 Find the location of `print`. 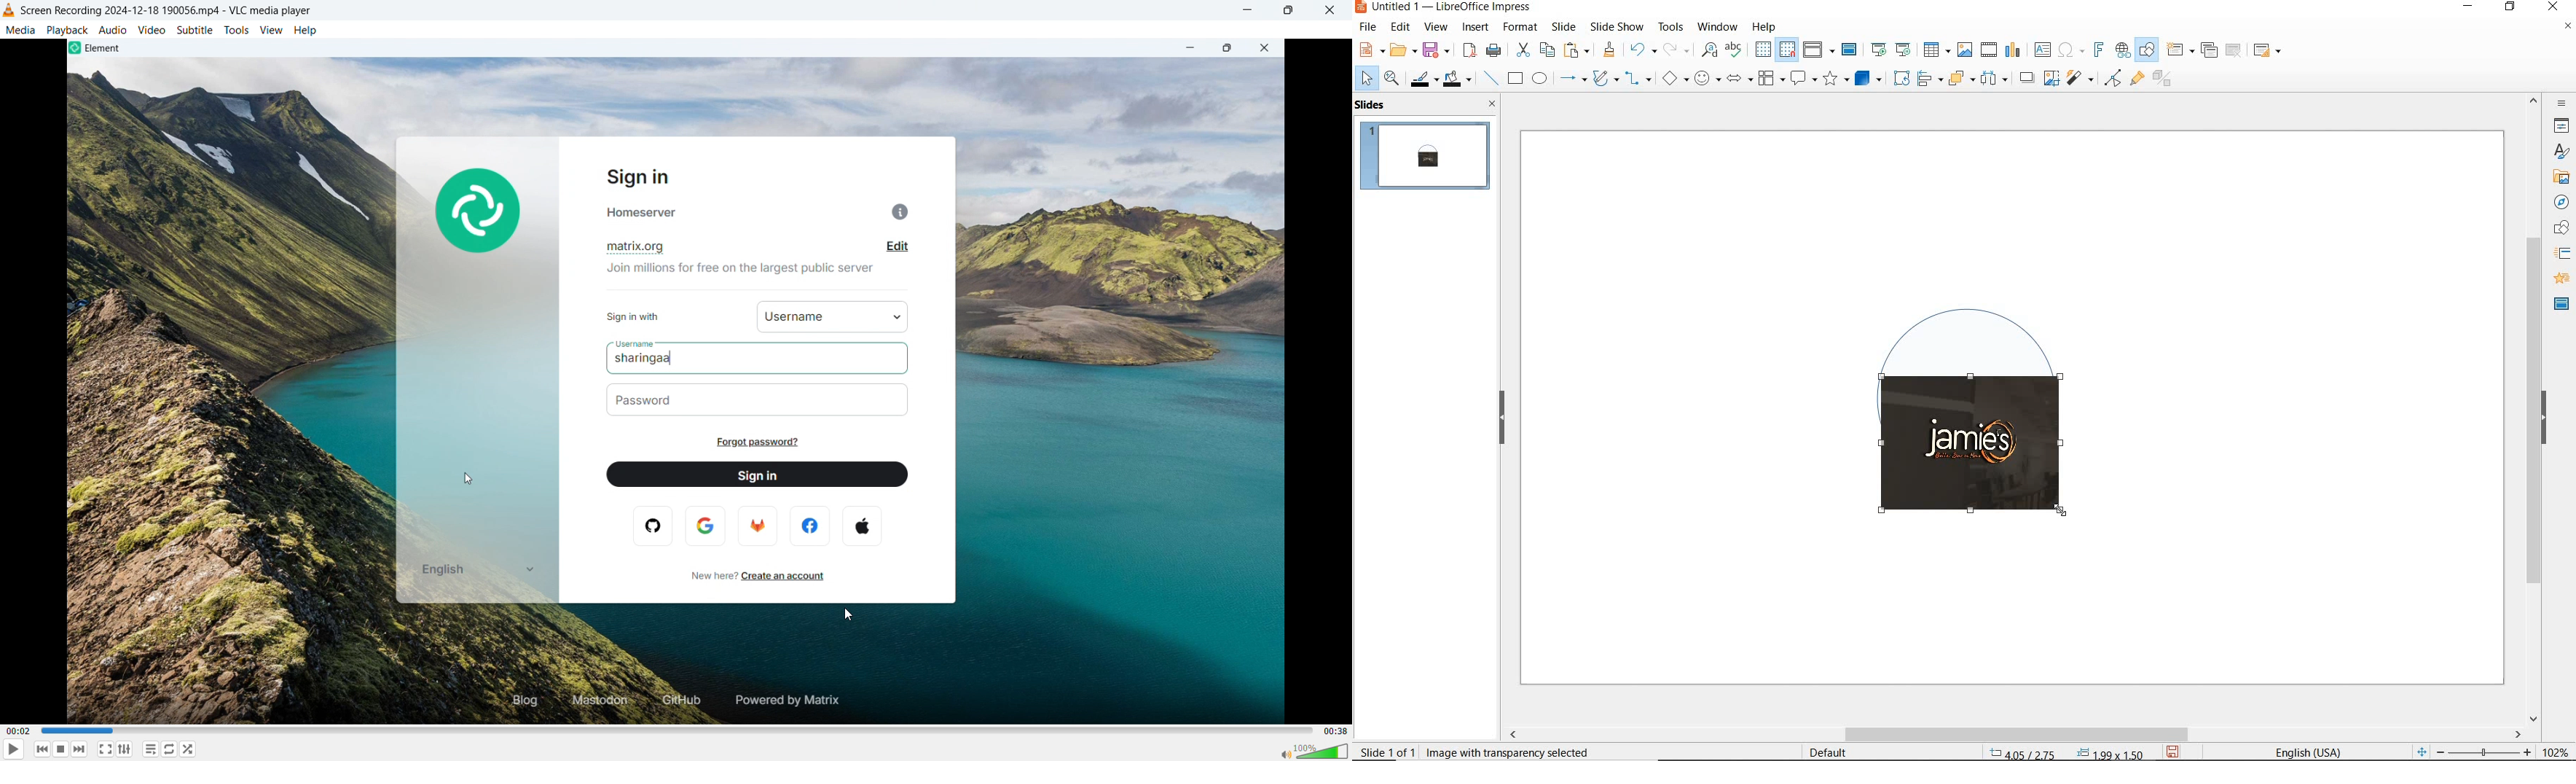

print is located at coordinates (1493, 49).